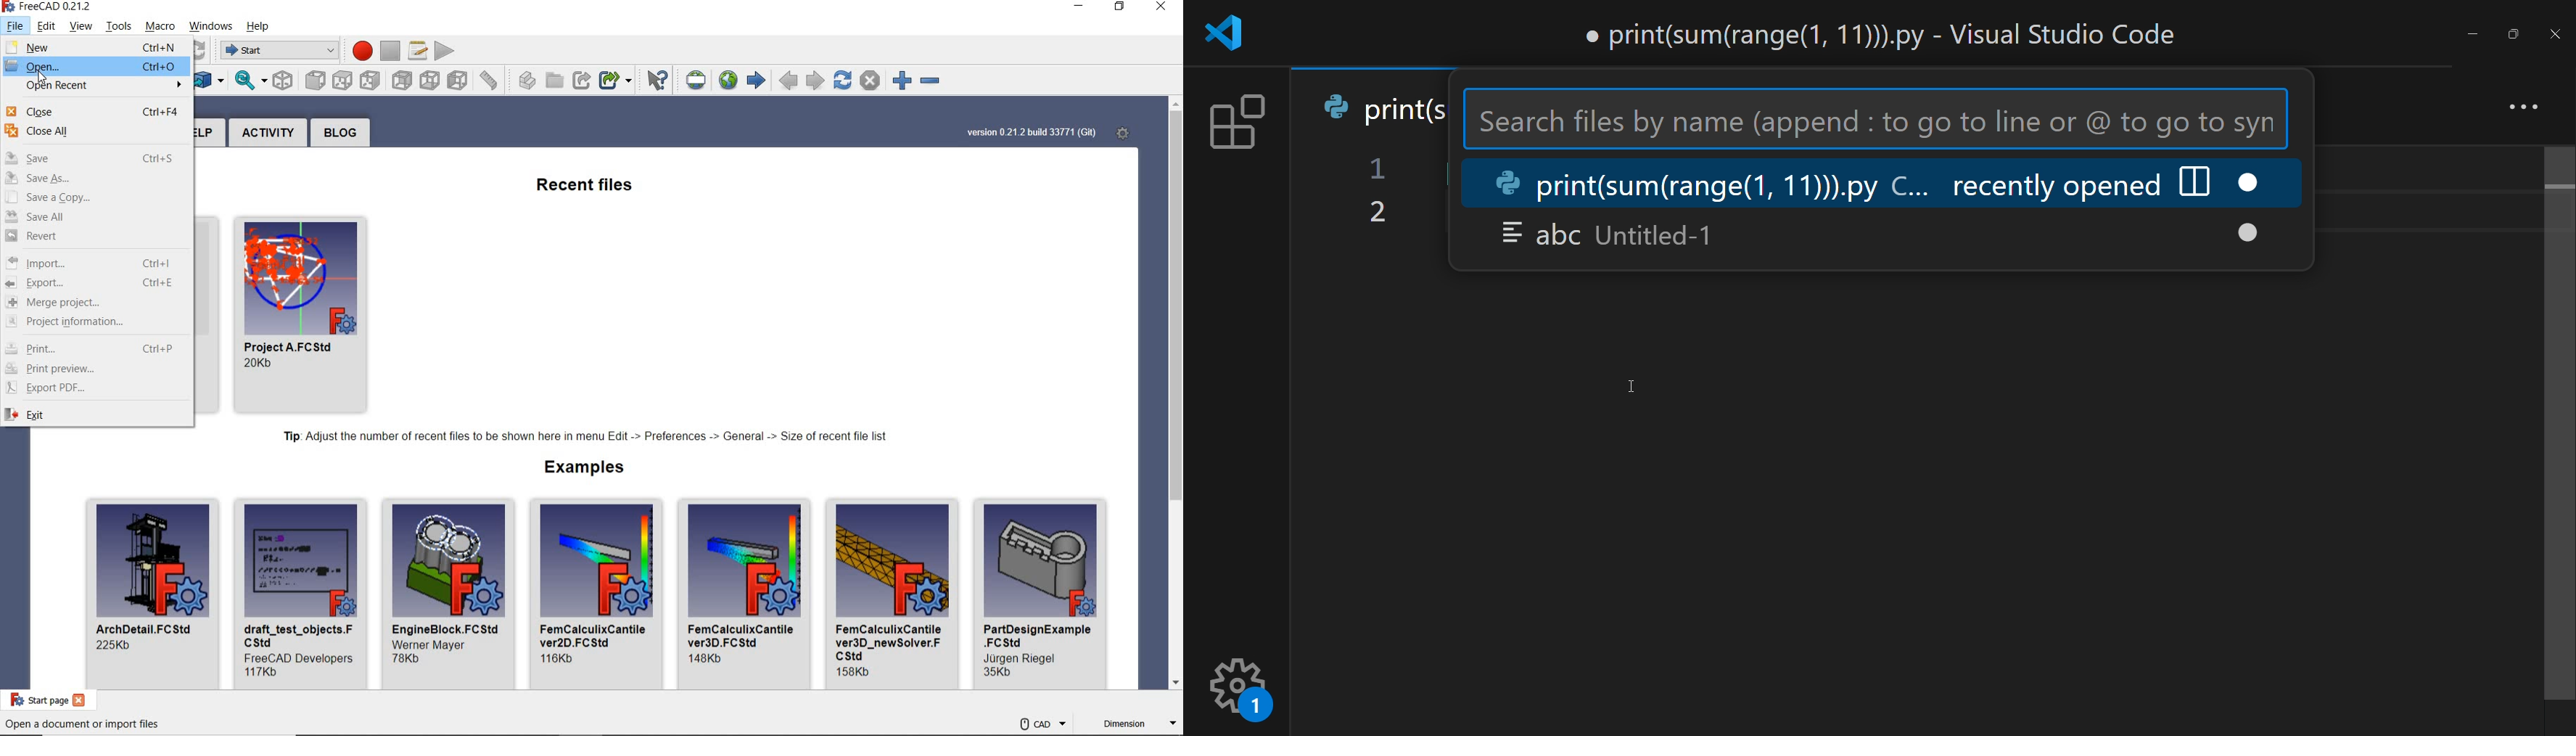 Image resolution: width=2576 pixels, height=756 pixels. I want to click on WHAT'S THIS?, so click(659, 82).